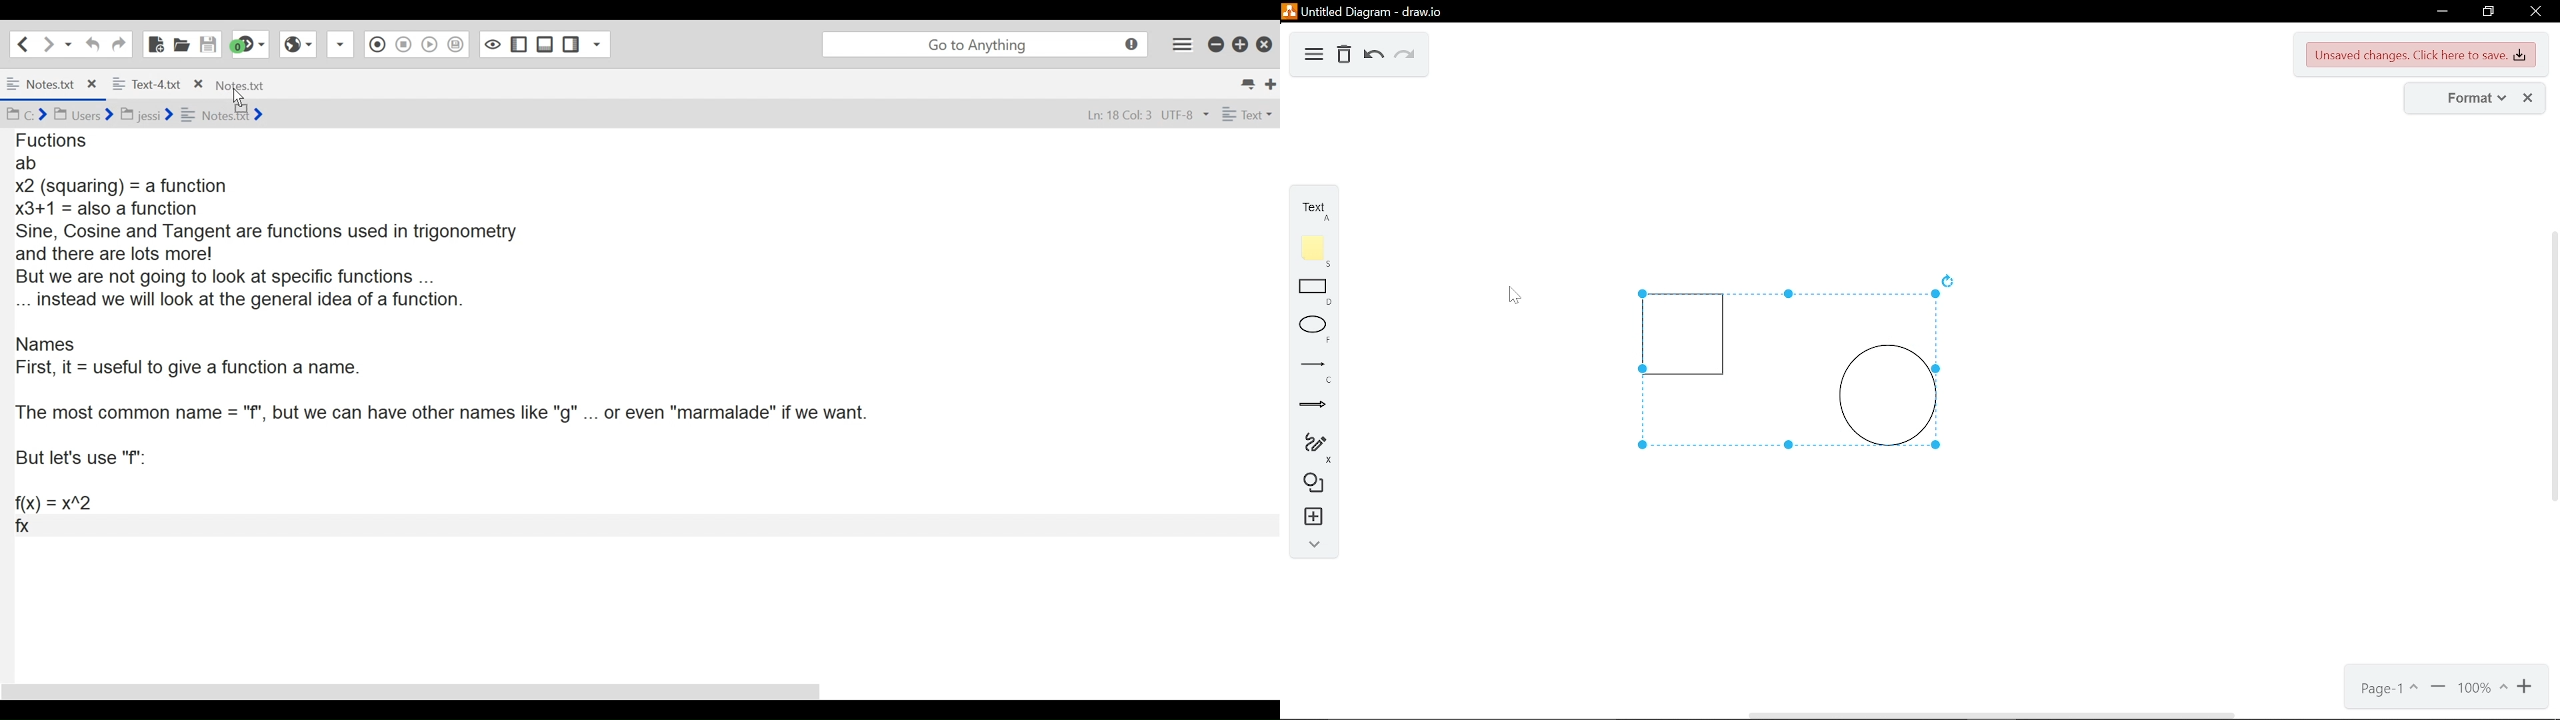  What do you see at coordinates (517, 44) in the screenshot?
I see `Show/Hide Left Pane` at bounding box center [517, 44].